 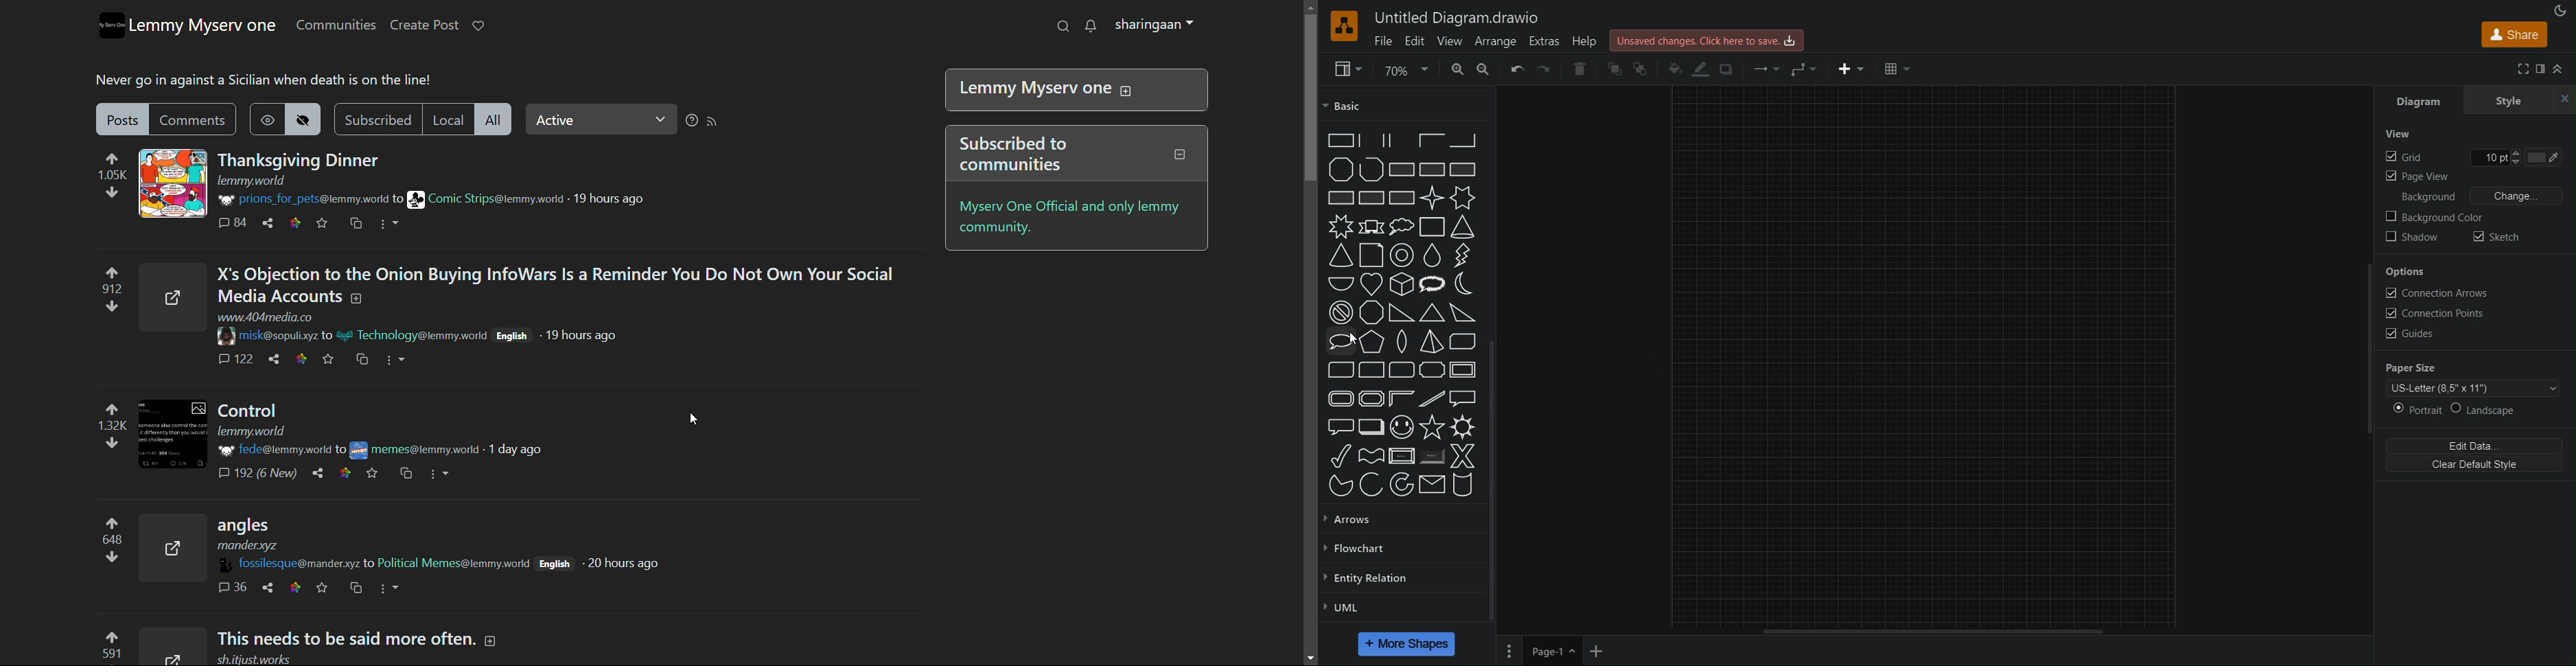 I want to click on Octagon, so click(x=1370, y=312).